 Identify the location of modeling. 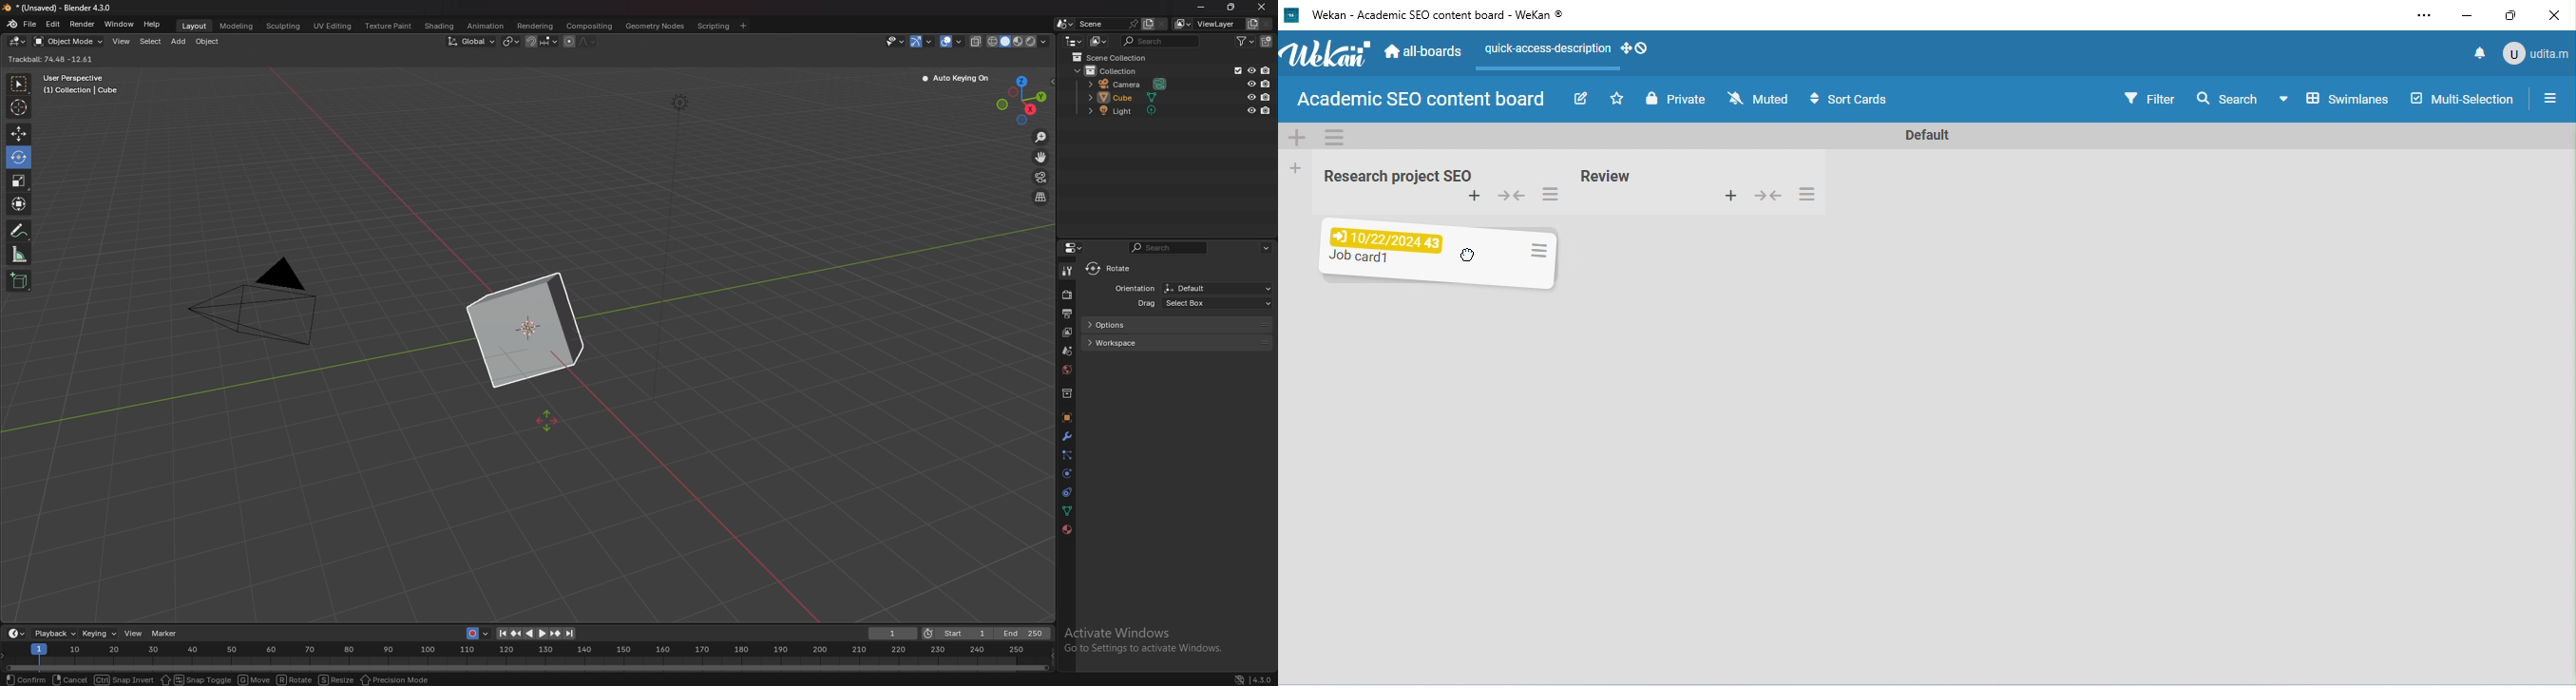
(238, 27).